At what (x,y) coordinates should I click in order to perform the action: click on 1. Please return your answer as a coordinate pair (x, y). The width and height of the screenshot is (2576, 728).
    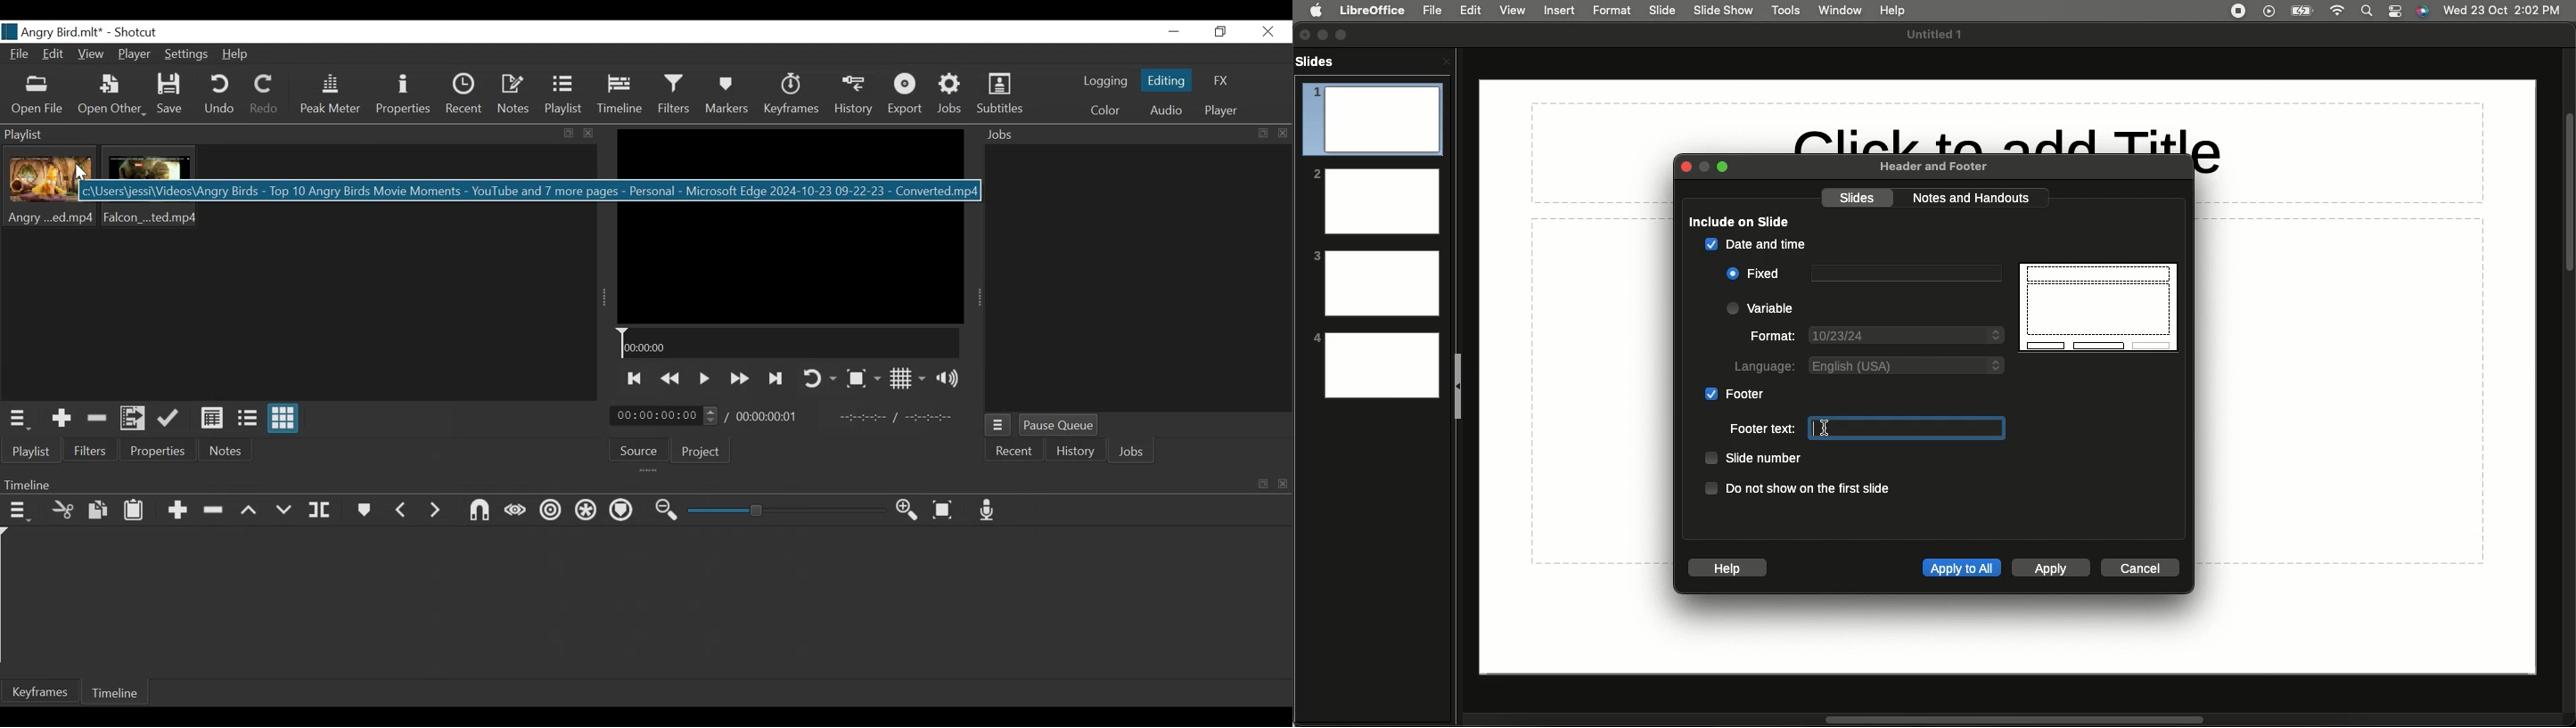
    Looking at the image, I should click on (1372, 119).